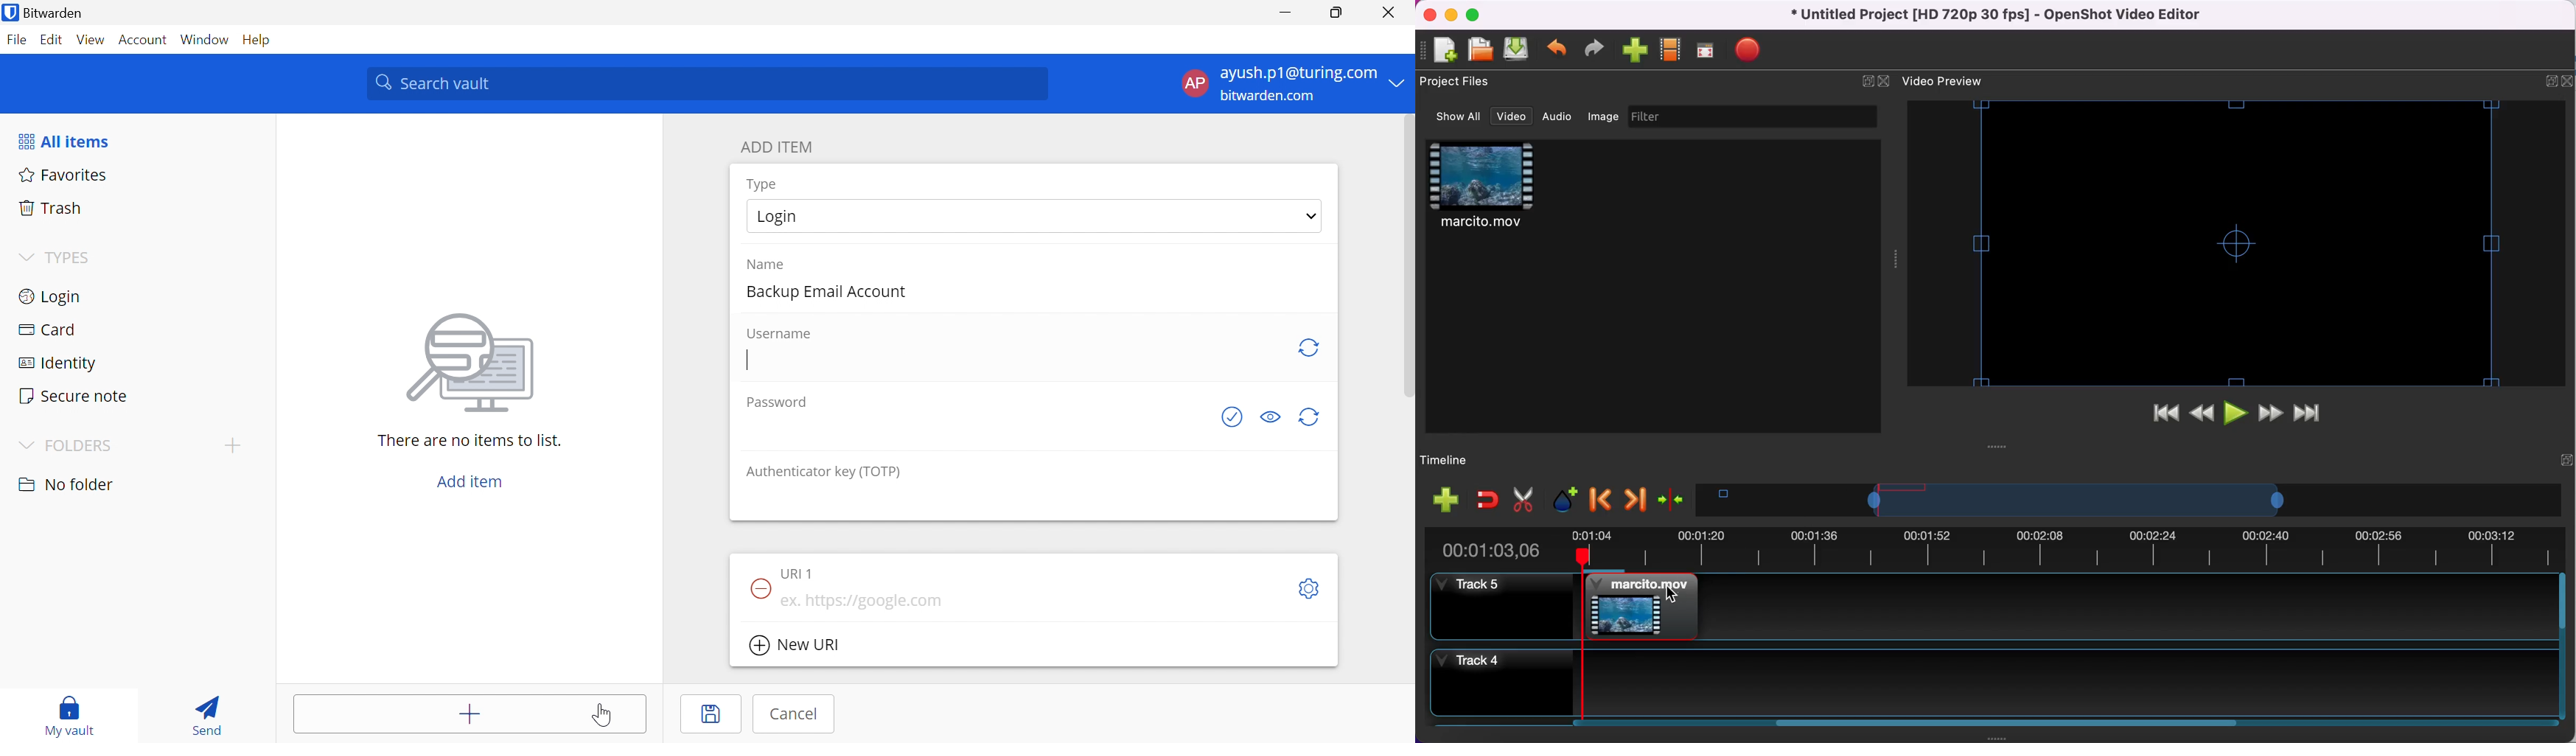 This screenshot has height=756, width=2576. Describe the element at coordinates (1599, 115) in the screenshot. I see `image` at that location.